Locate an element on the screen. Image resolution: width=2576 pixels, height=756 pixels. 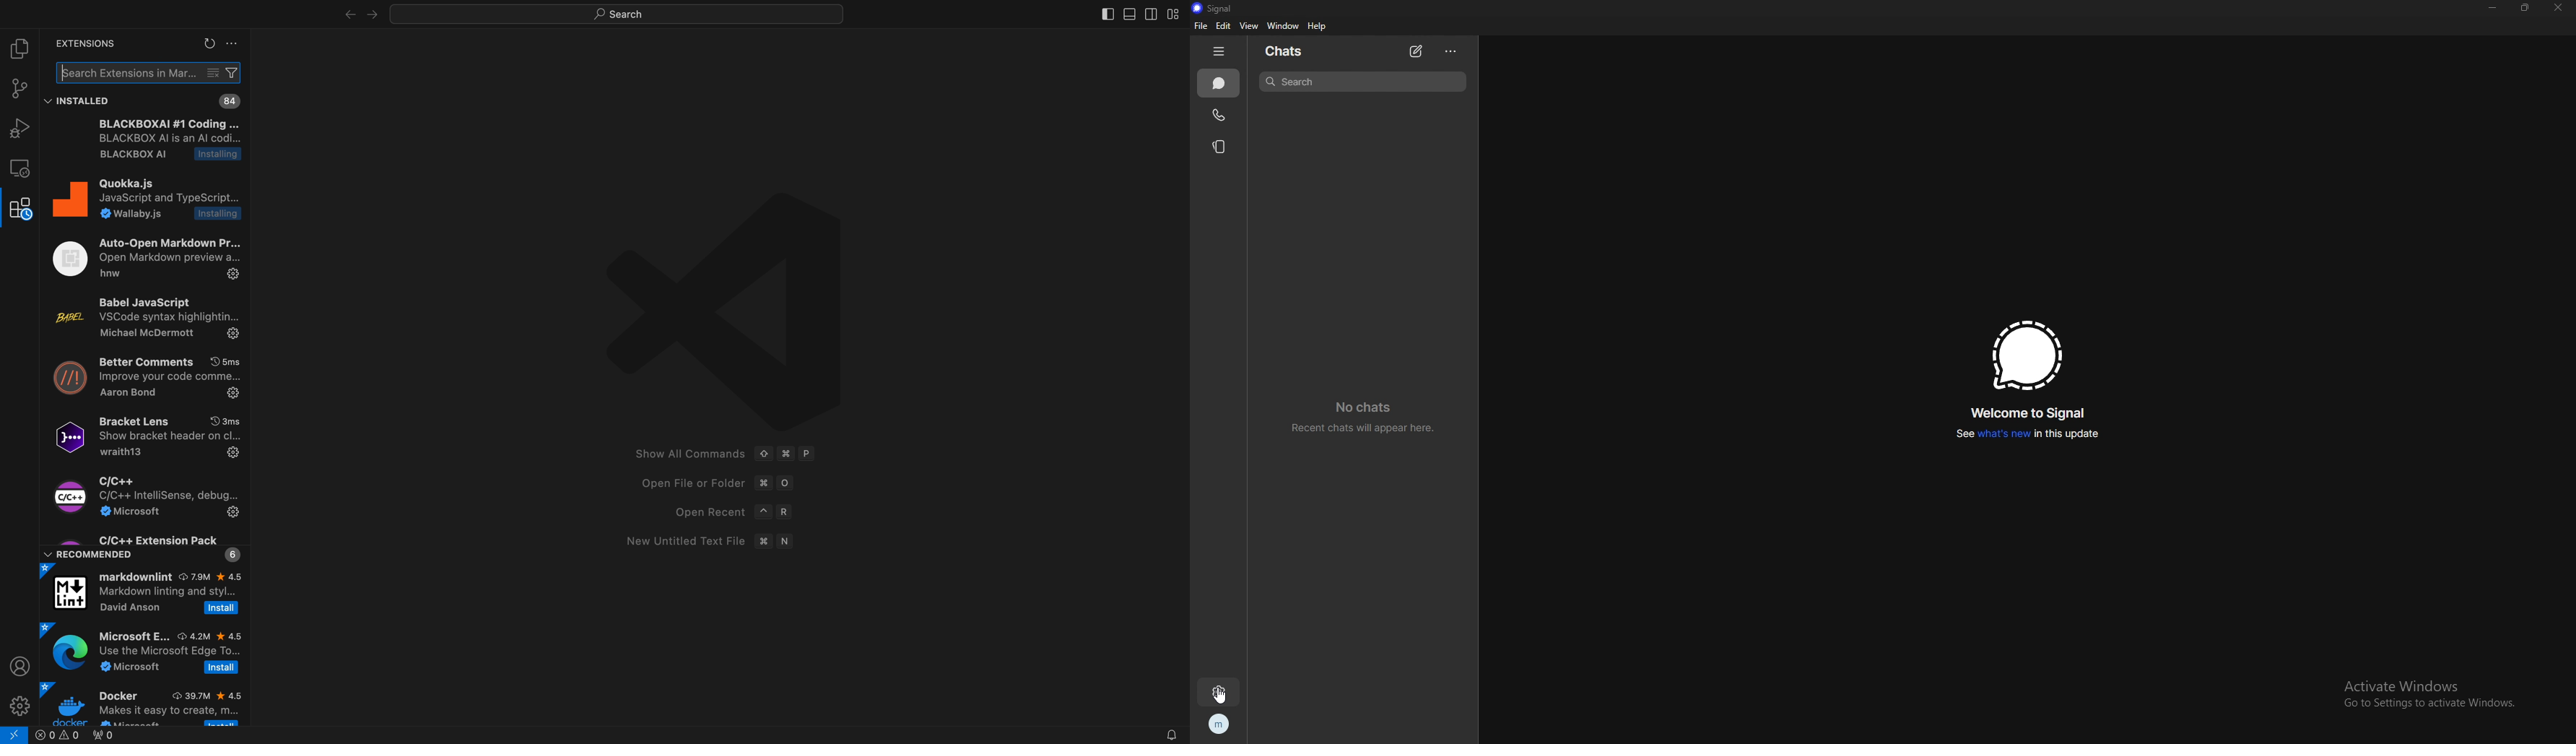
welcome to signal is located at coordinates (2030, 413).